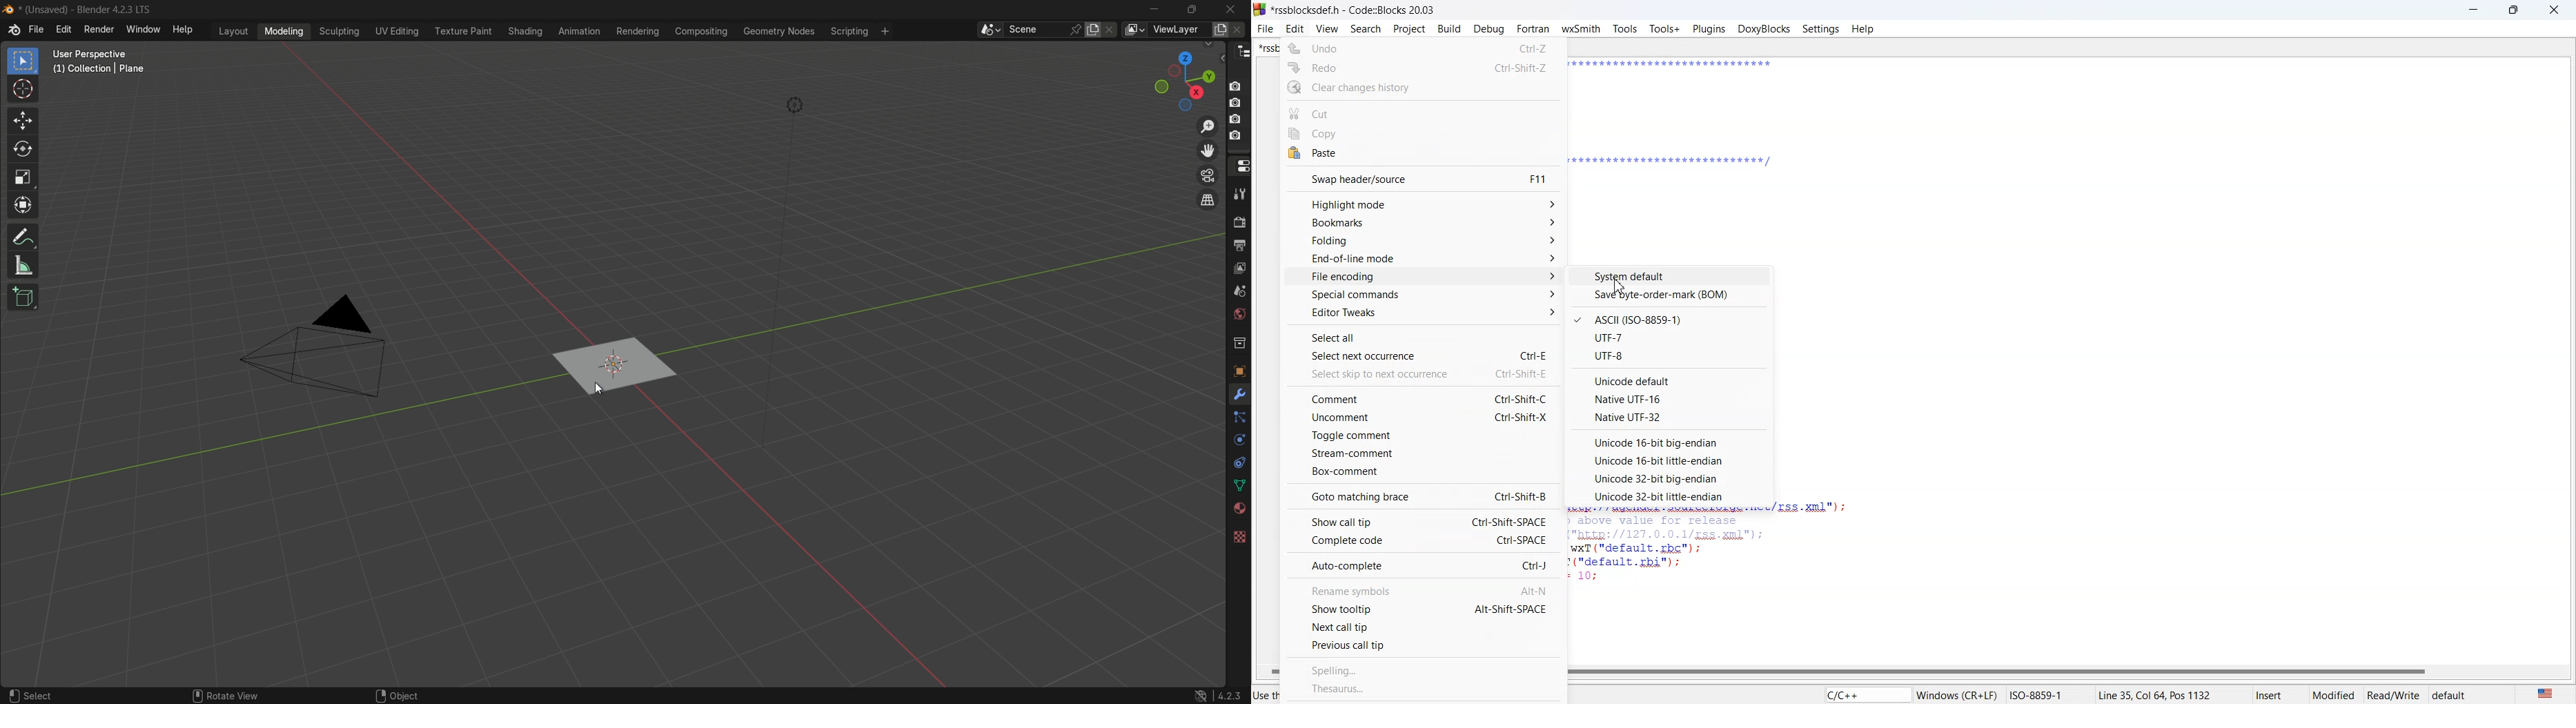  Describe the element at coordinates (282, 31) in the screenshot. I see `modeling` at that location.